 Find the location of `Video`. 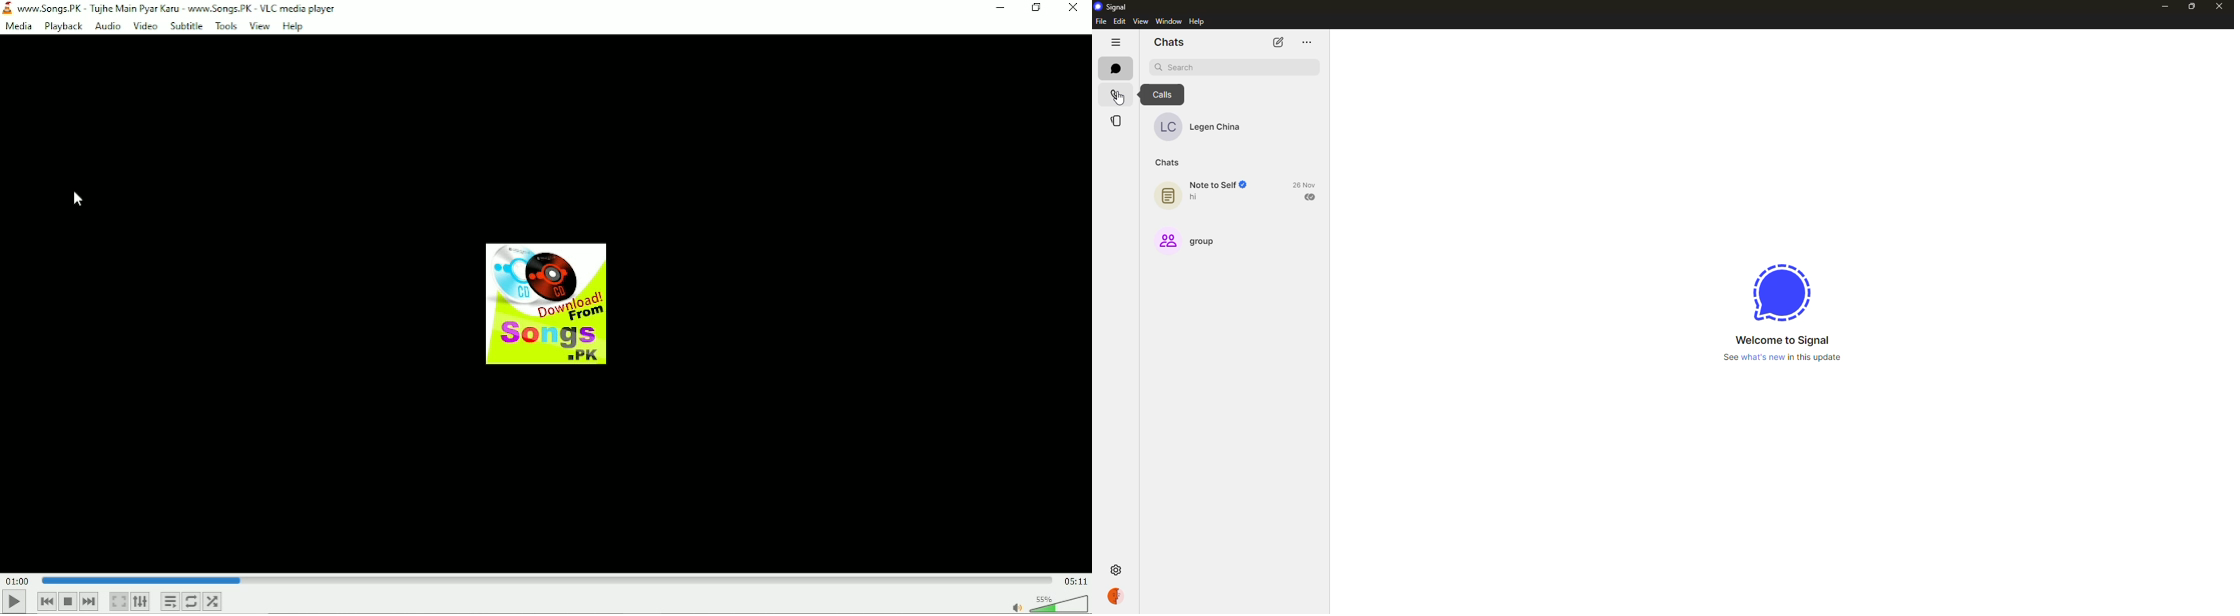

Video is located at coordinates (145, 27).